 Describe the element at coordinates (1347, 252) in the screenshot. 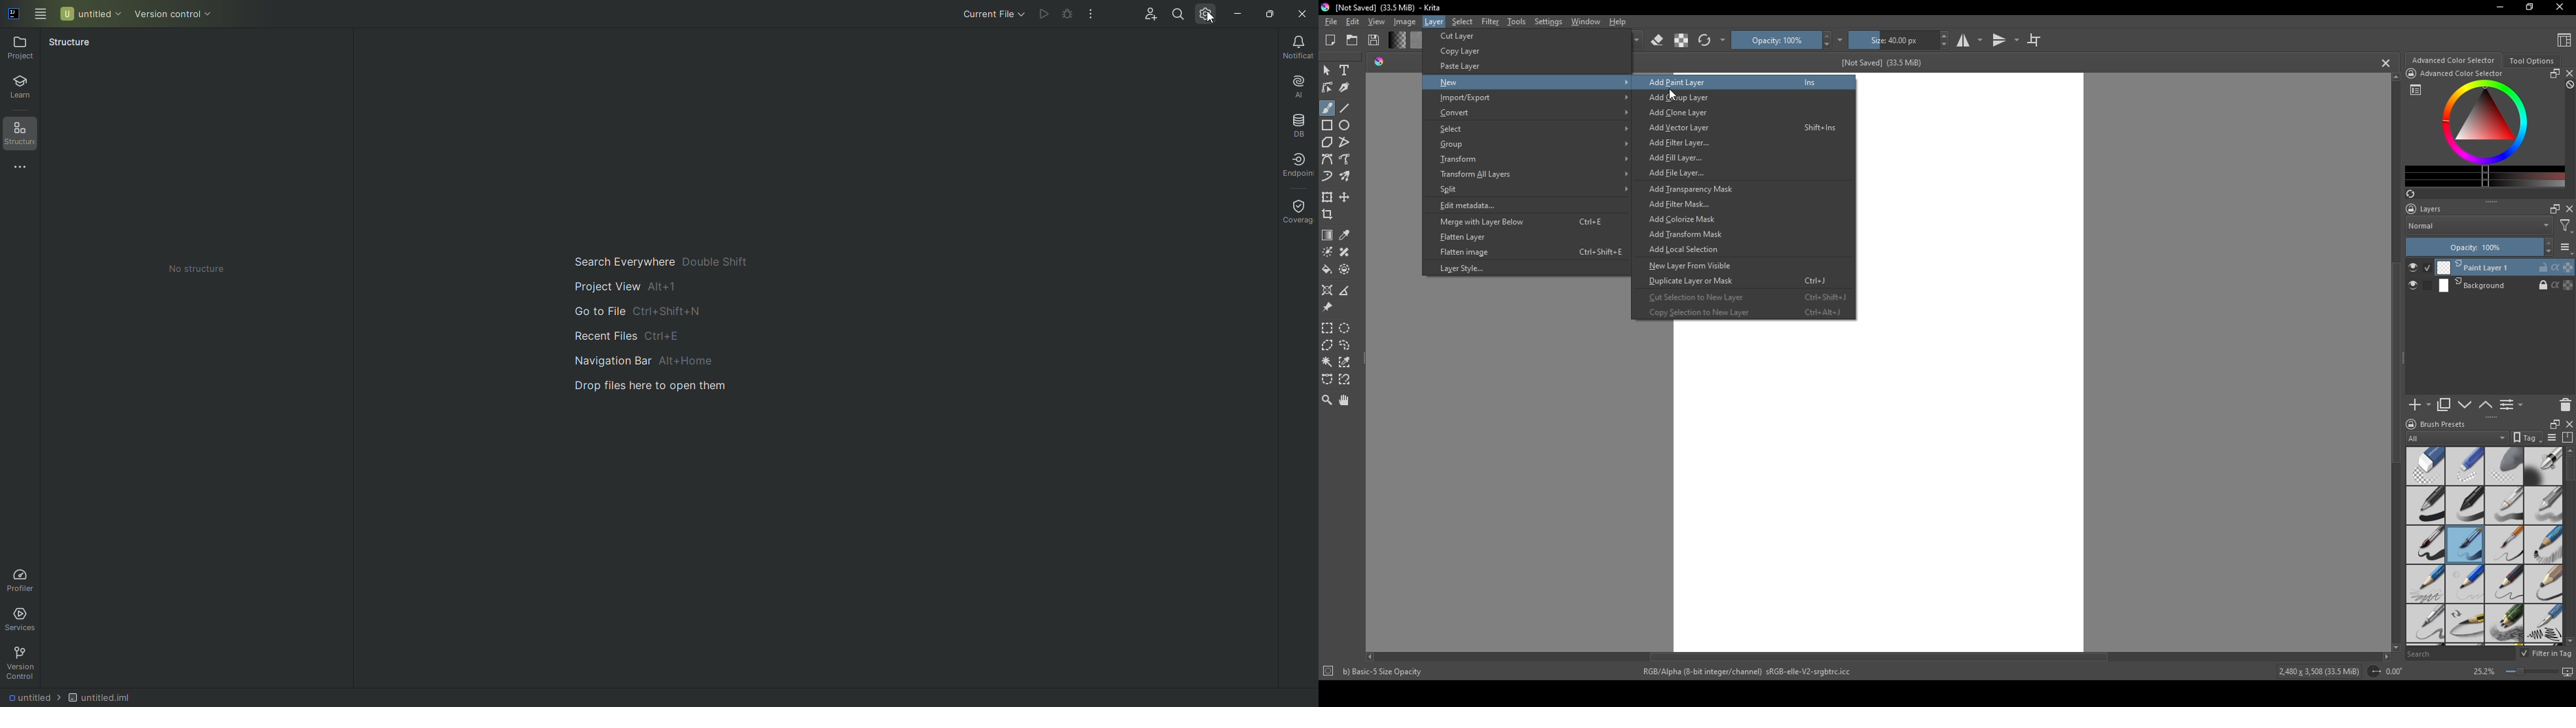

I see `smart patch` at that location.